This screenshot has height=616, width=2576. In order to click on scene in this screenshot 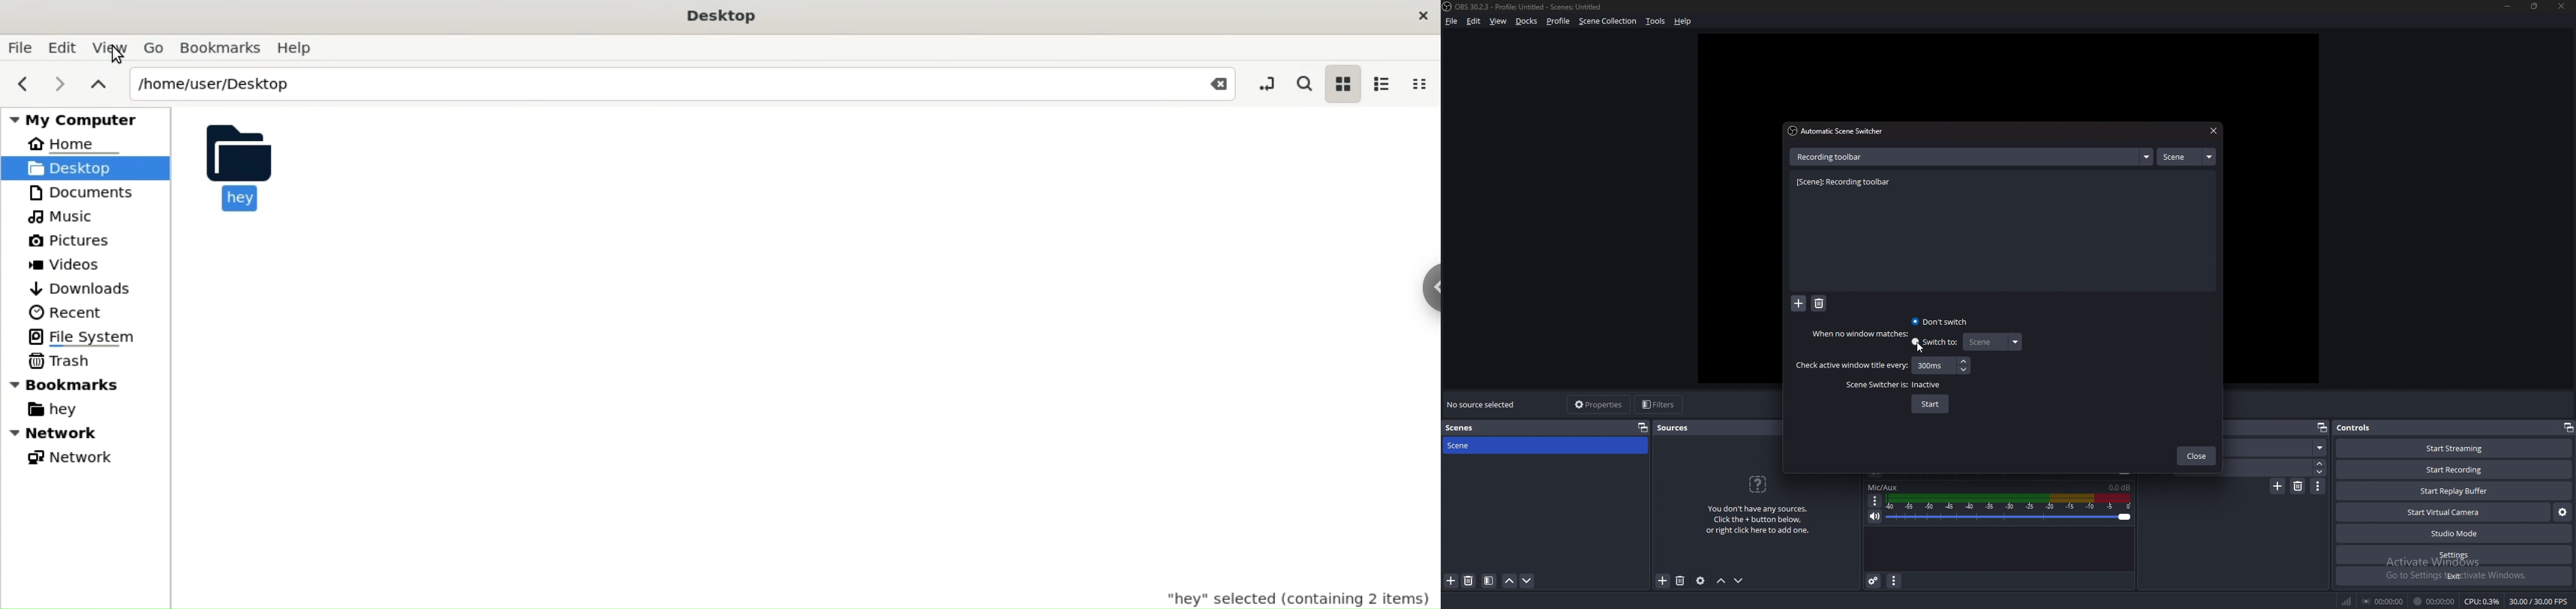, I will do `click(1991, 342)`.